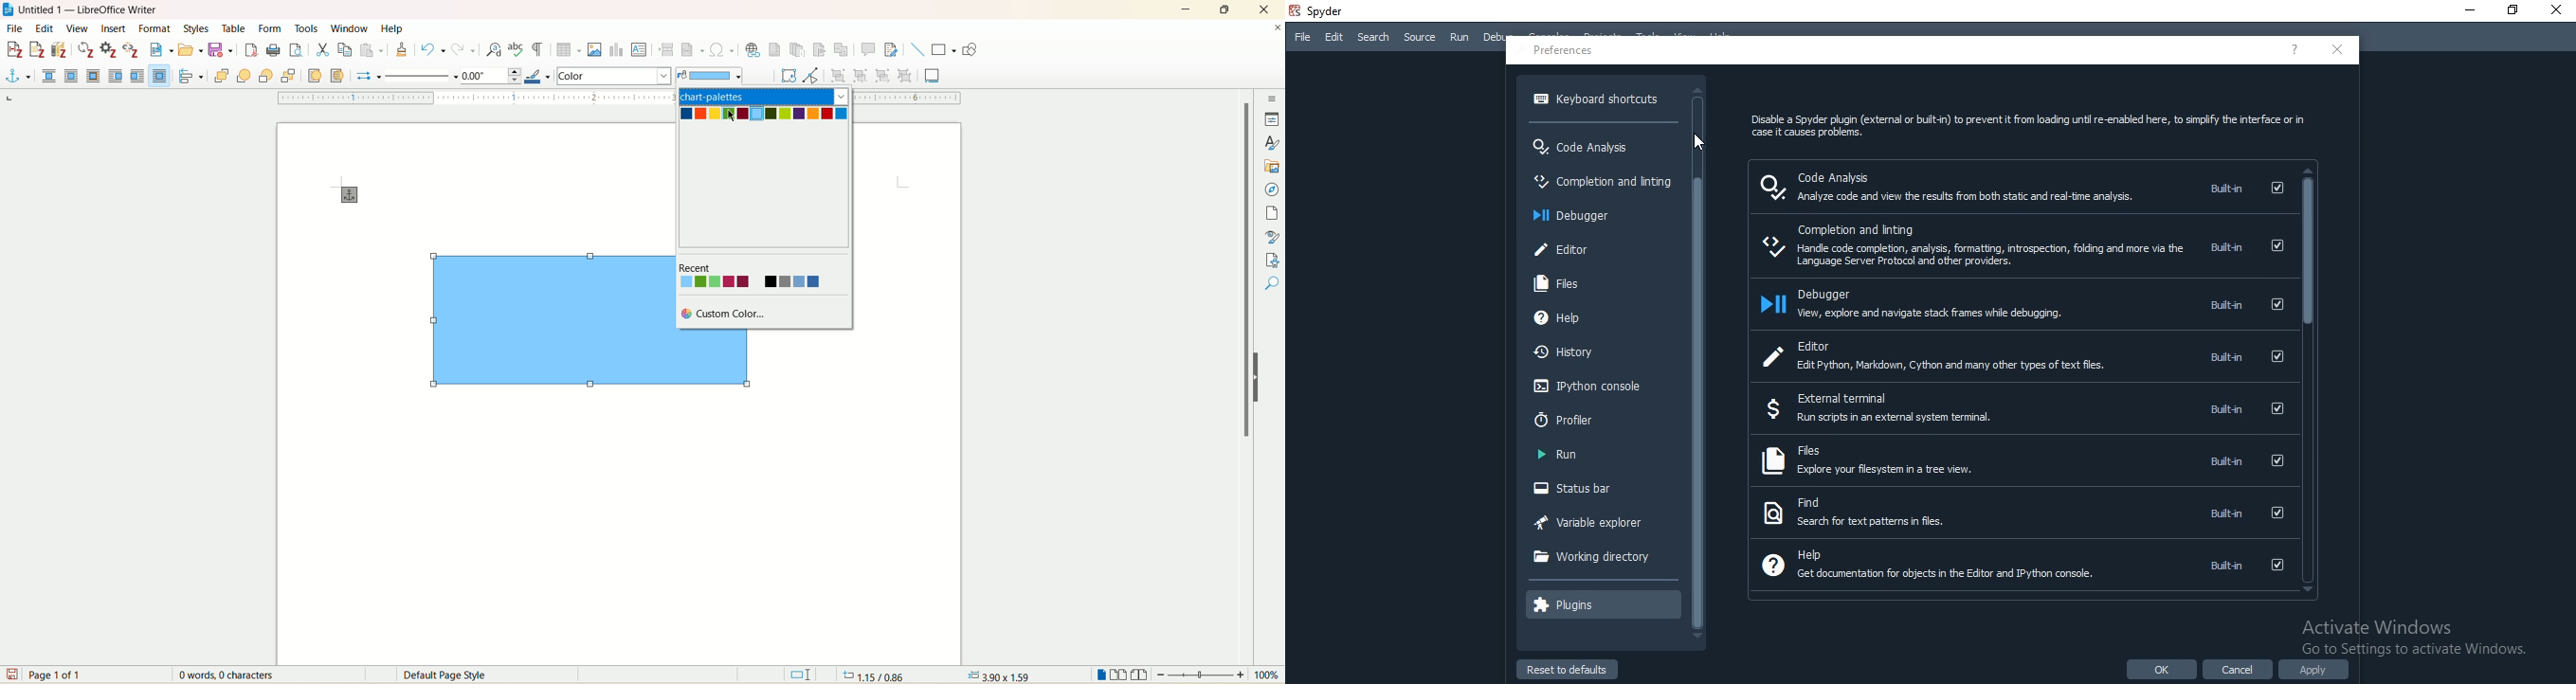 The height and width of the screenshot is (700, 2576). What do you see at coordinates (536, 76) in the screenshot?
I see `line color` at bounding box center [536, 76].